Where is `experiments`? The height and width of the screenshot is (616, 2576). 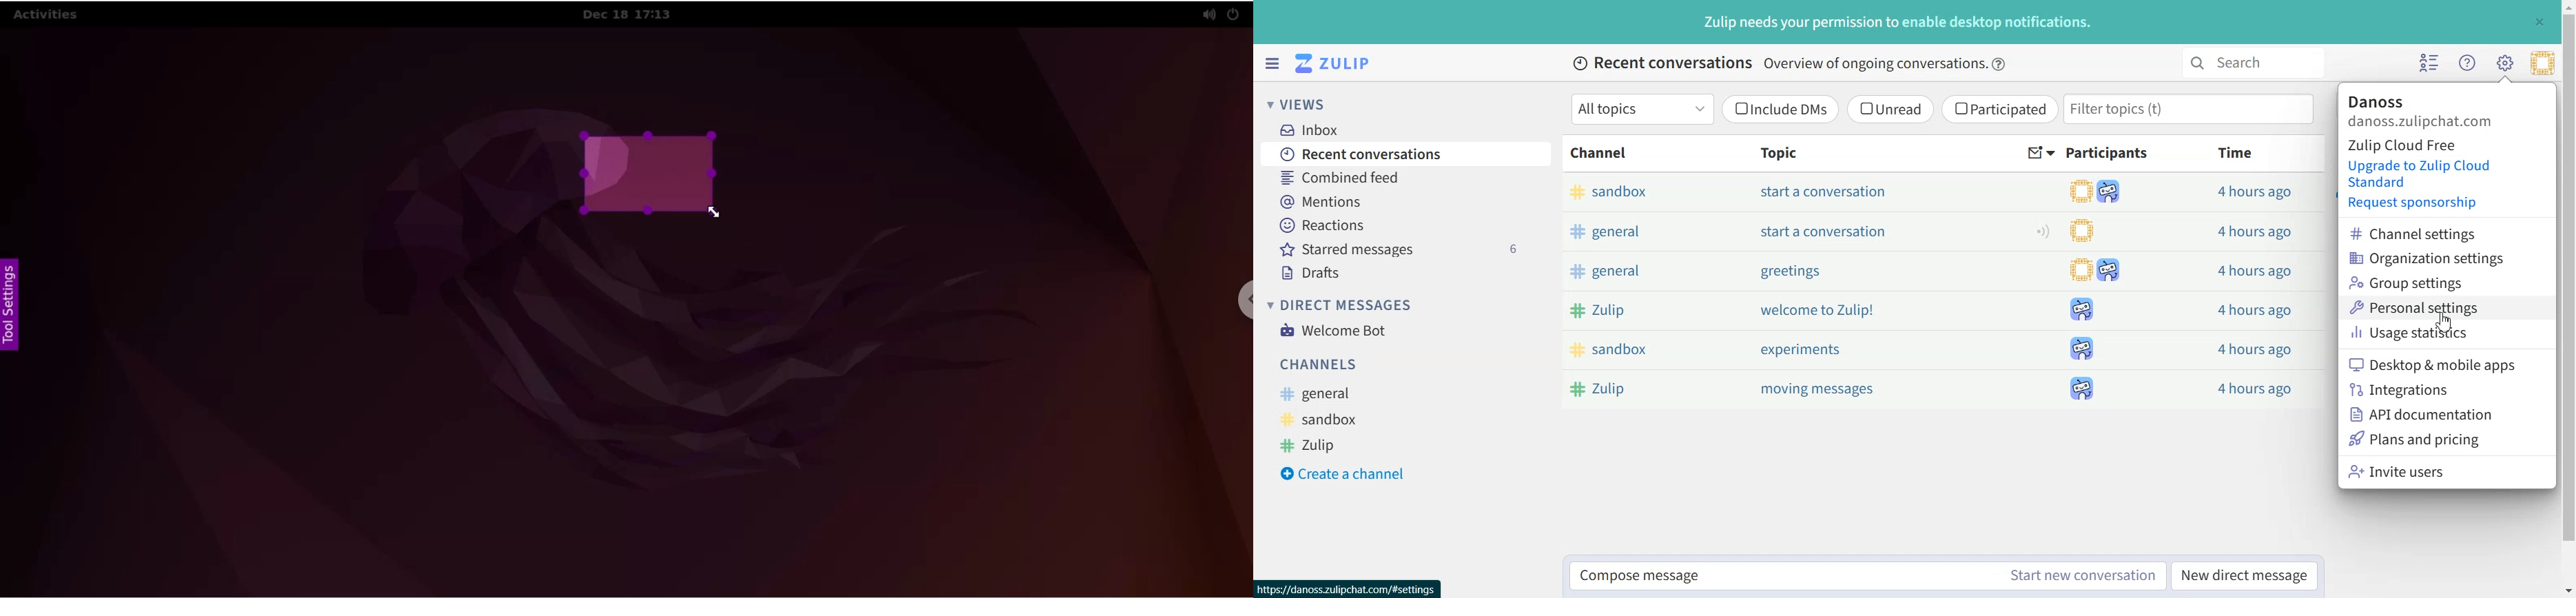 experiments is located at coordinates (1800, 349).